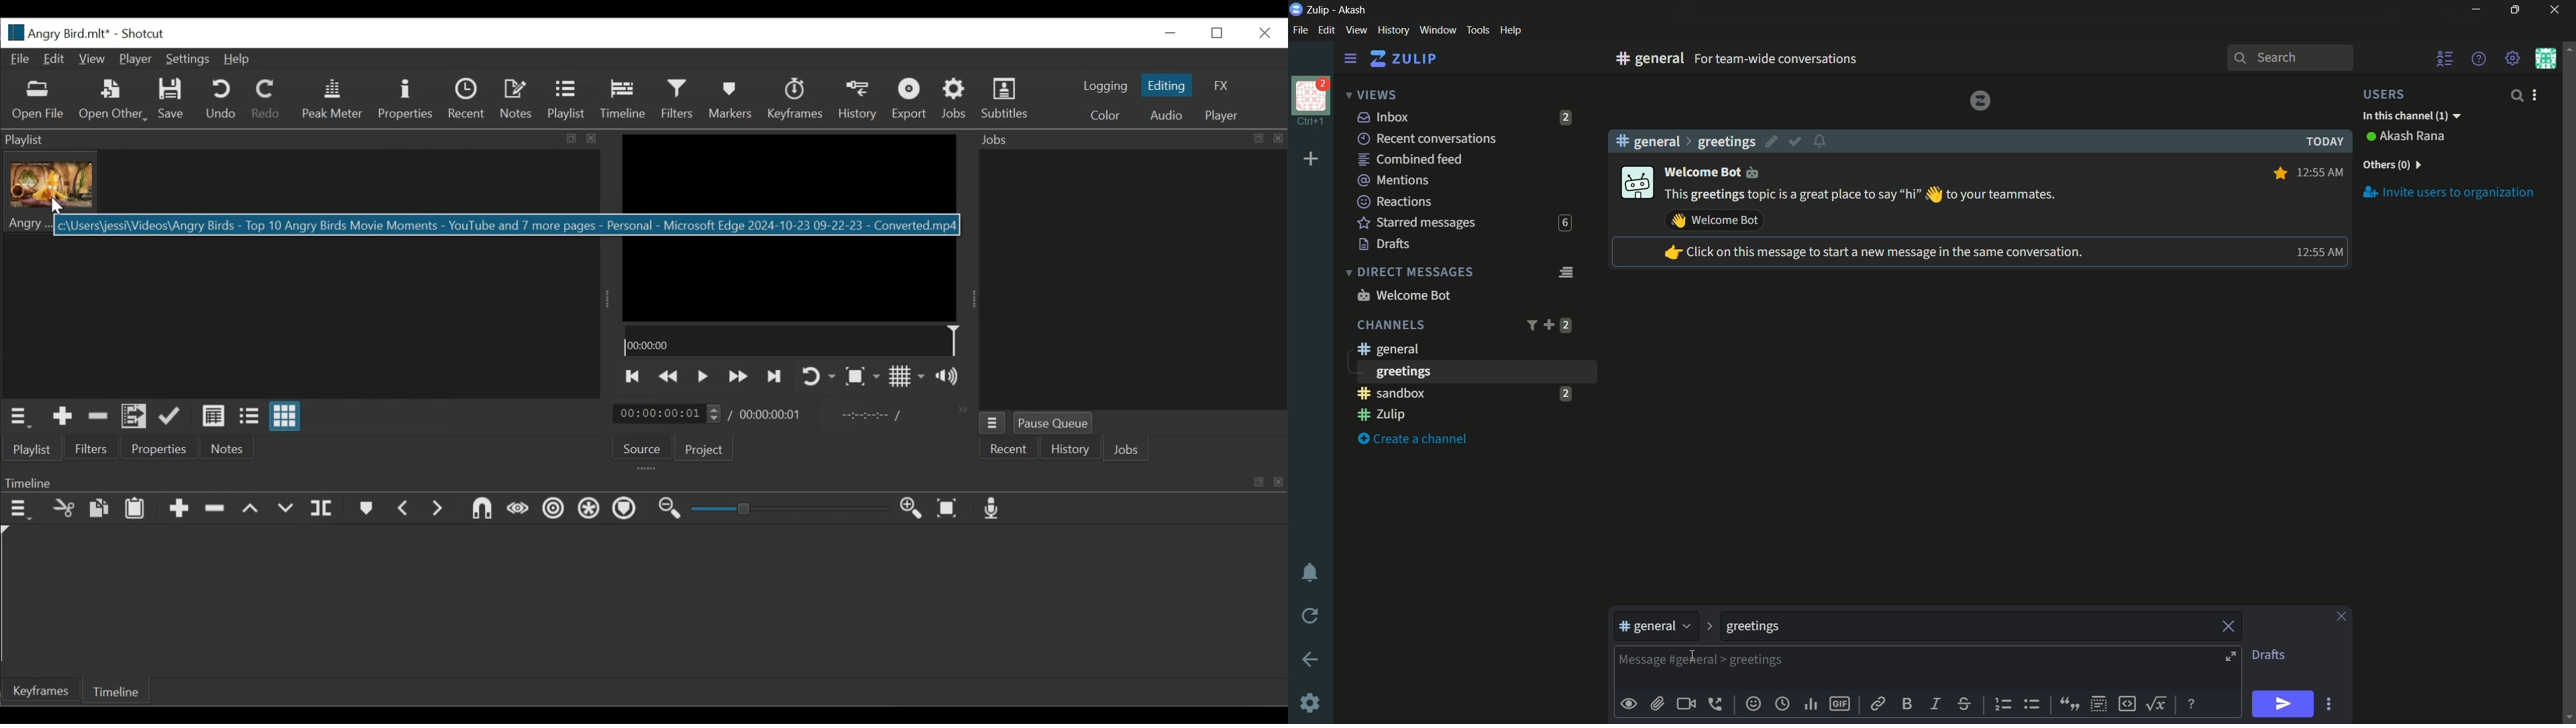  Describe the element at coordinates (2475, 10) in the screenshot. I see `minimize` at that location.